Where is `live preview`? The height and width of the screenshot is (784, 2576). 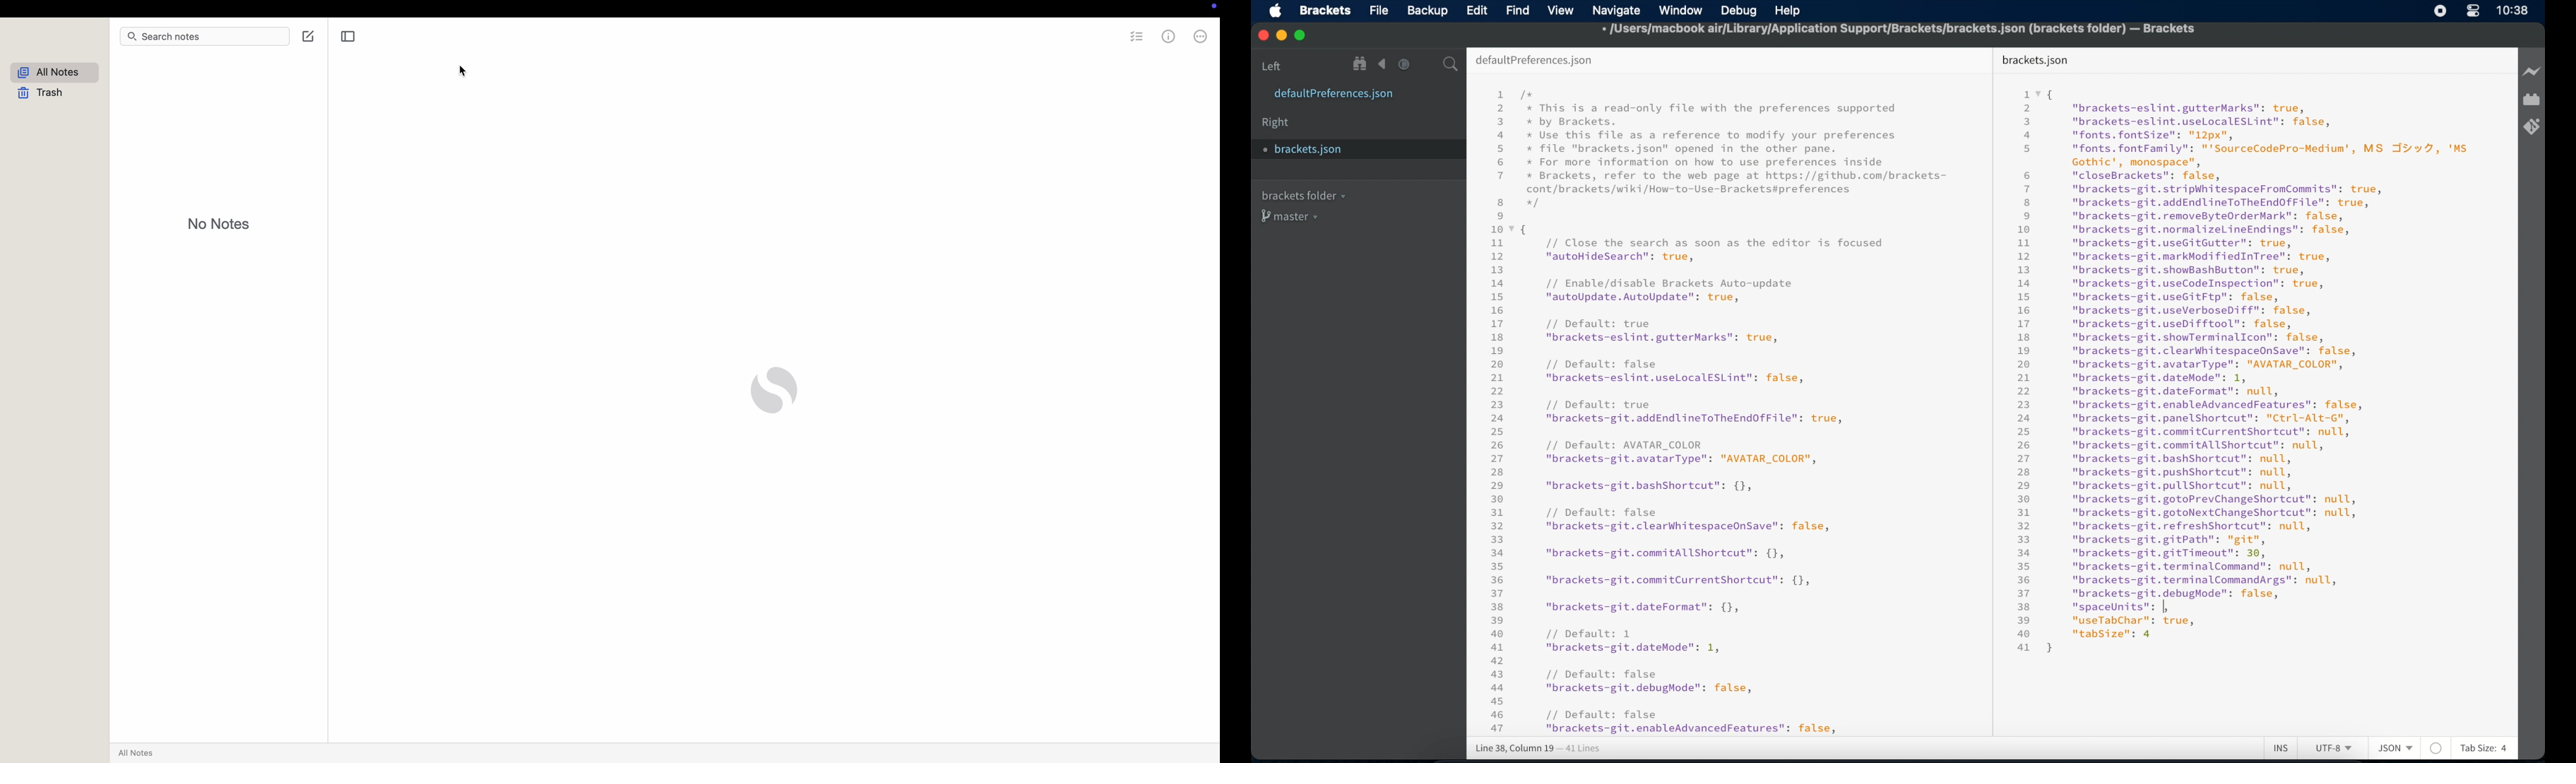
live preview is located at coordinates (2533, 71).